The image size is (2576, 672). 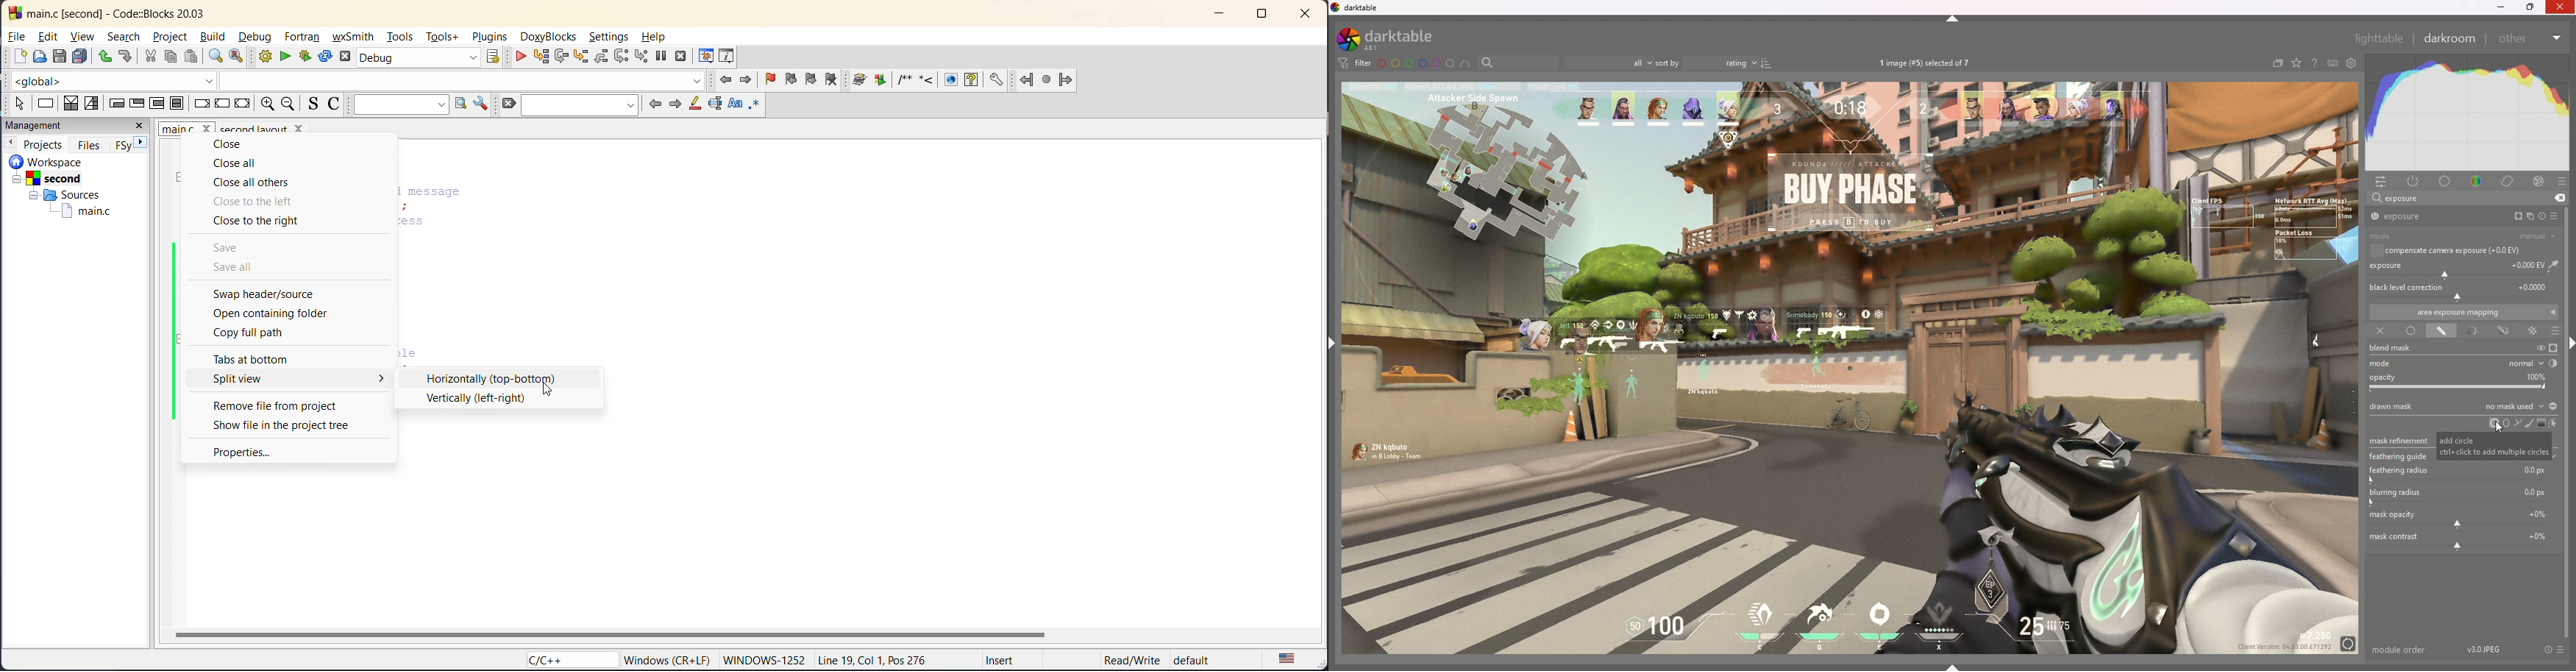 I want to click on raster mask, so click(x=2534, y=330).